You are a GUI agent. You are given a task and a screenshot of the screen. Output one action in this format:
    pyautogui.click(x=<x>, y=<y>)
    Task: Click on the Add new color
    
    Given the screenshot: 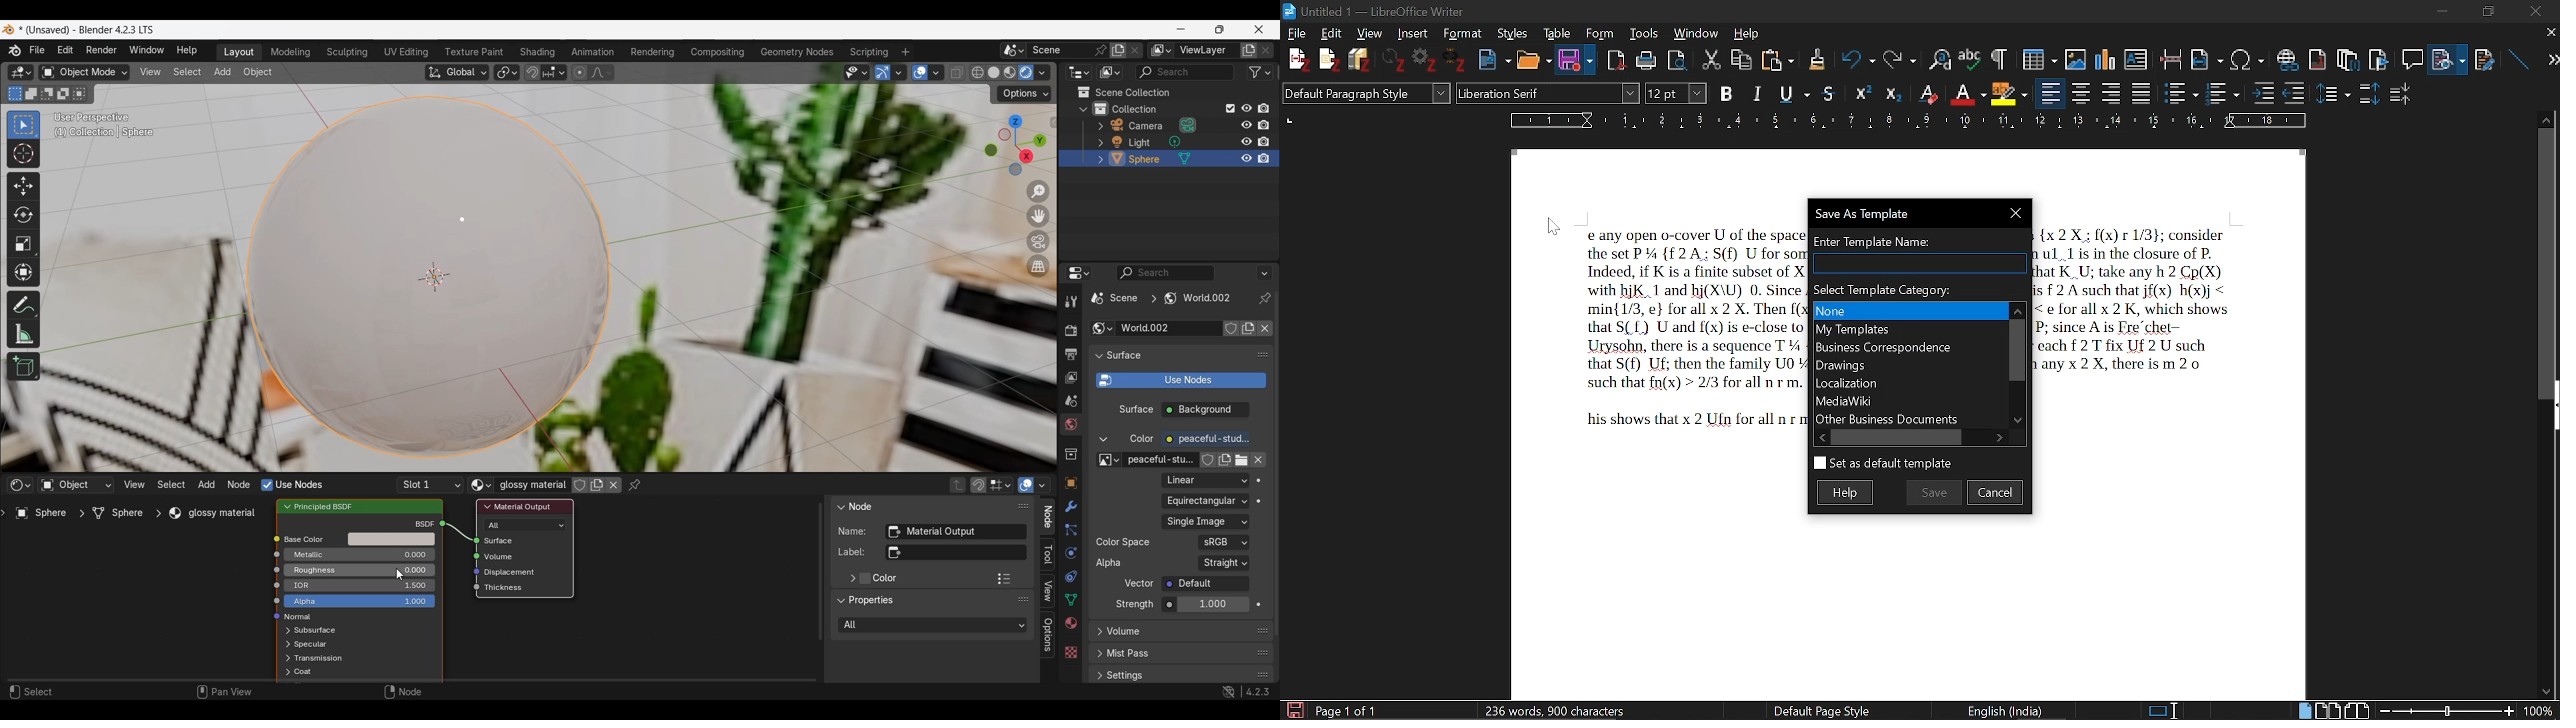 What is the action you would take?
    pyautogui.click(x=1223, y=460)
    